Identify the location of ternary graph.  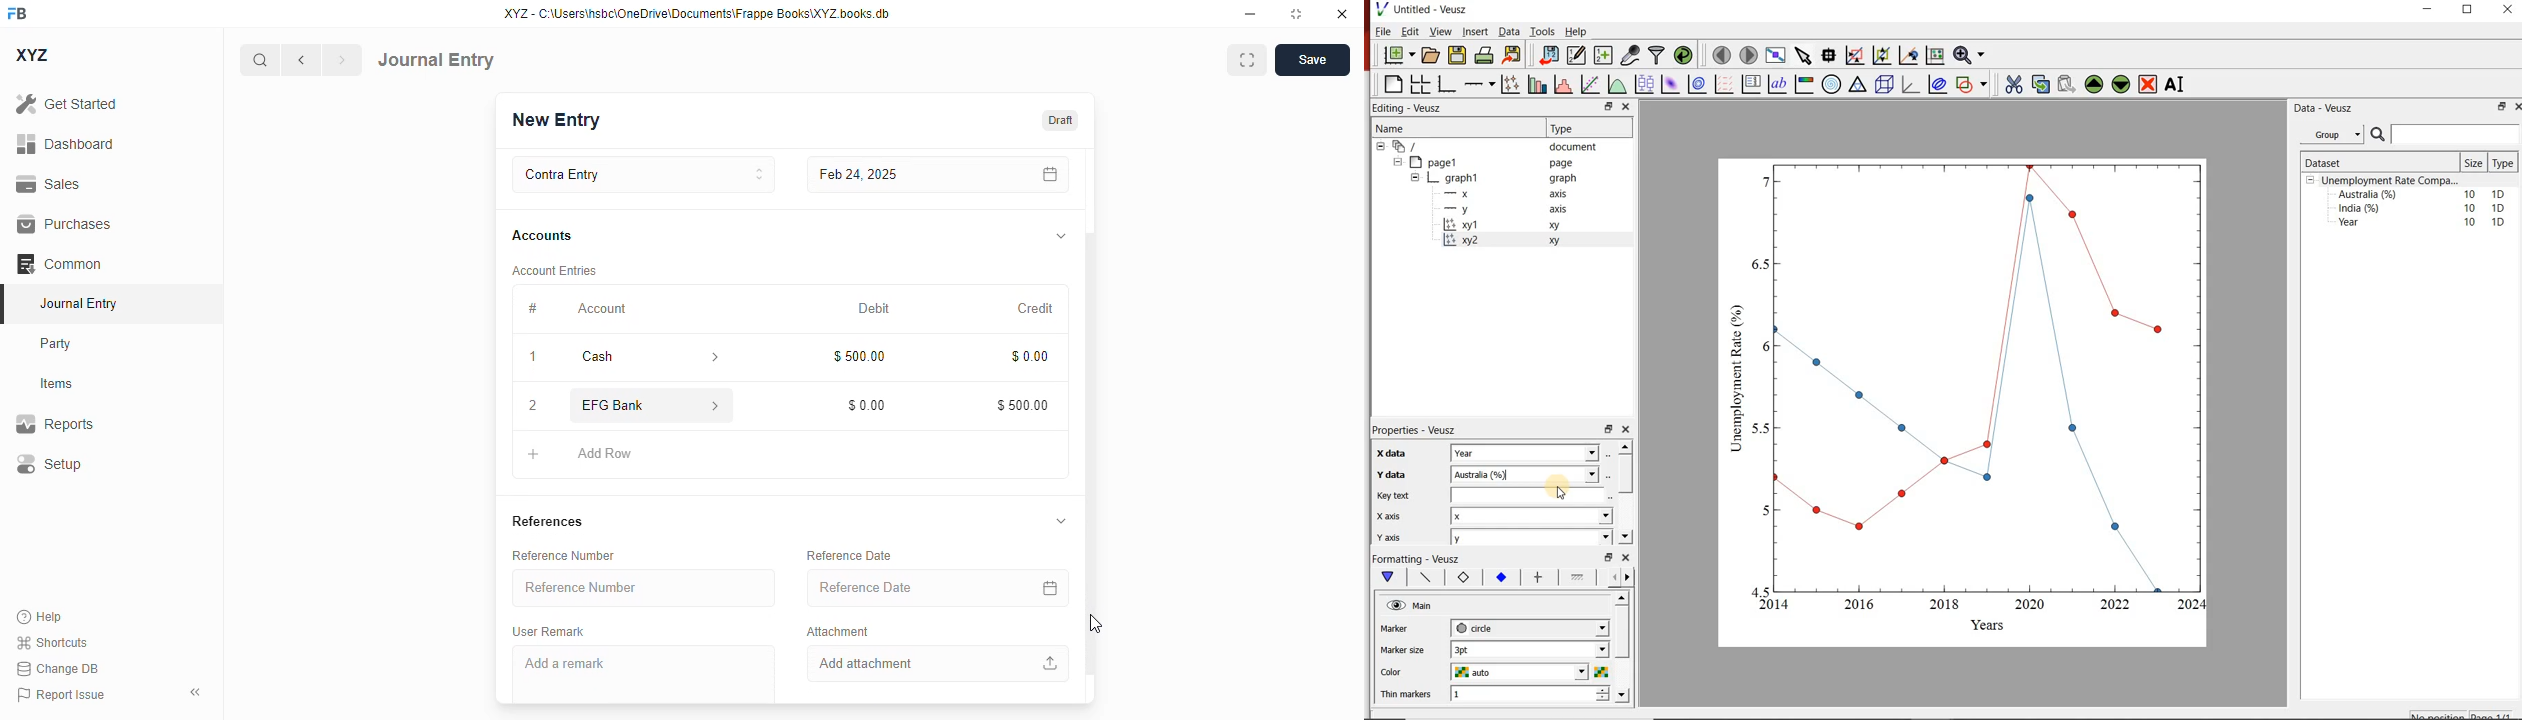
(1858, 84).